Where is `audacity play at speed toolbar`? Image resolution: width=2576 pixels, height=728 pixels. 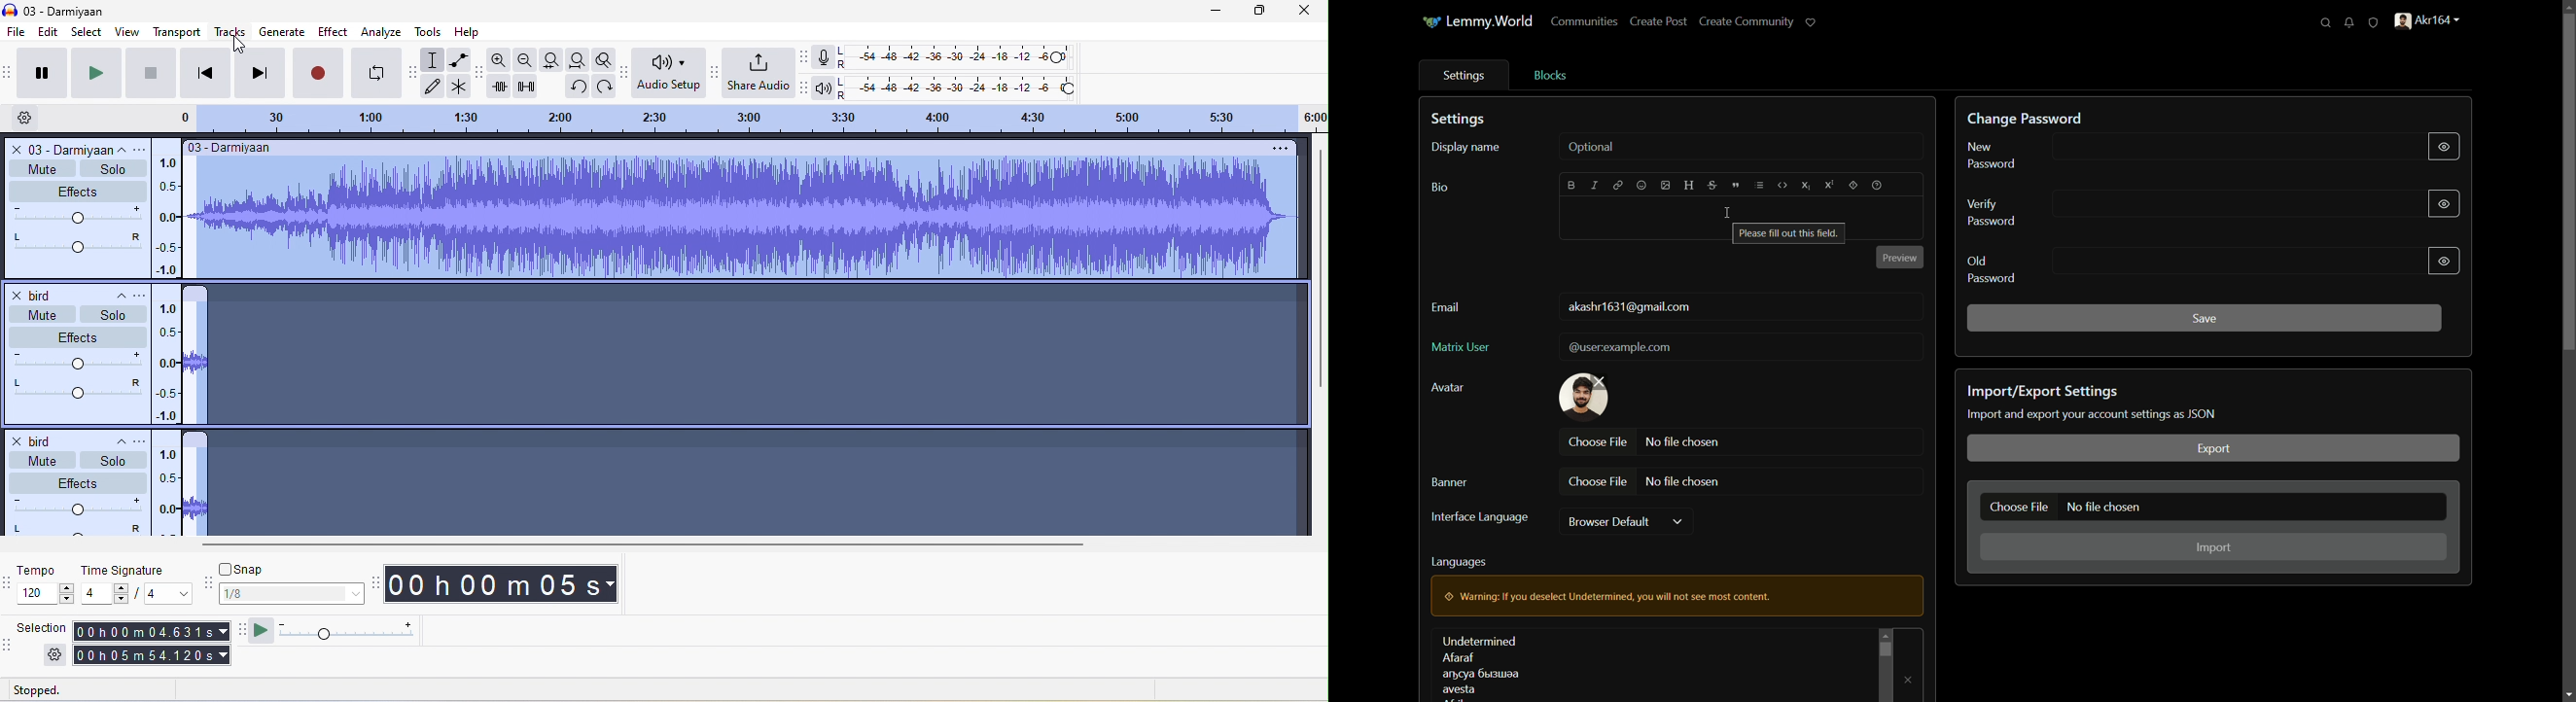 audacity play at speed toolbar is located at coordinates (241, 631).